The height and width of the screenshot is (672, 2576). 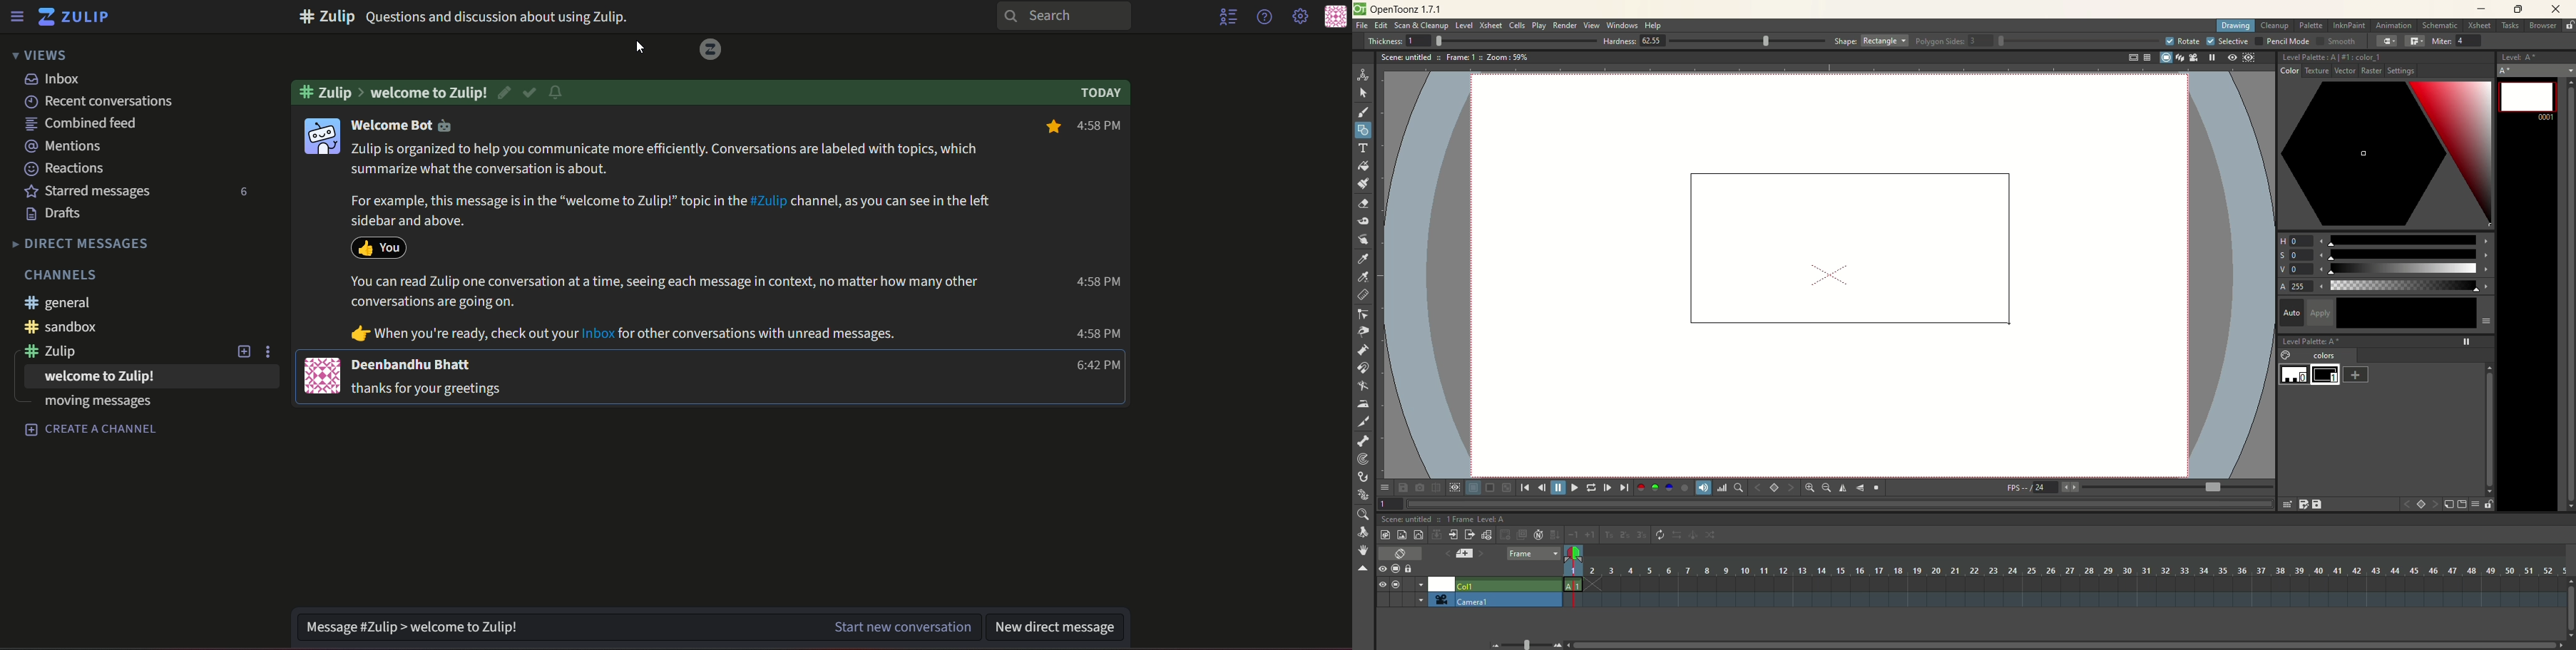 I want to click on camera stand view, so click(x=2163, y=59).